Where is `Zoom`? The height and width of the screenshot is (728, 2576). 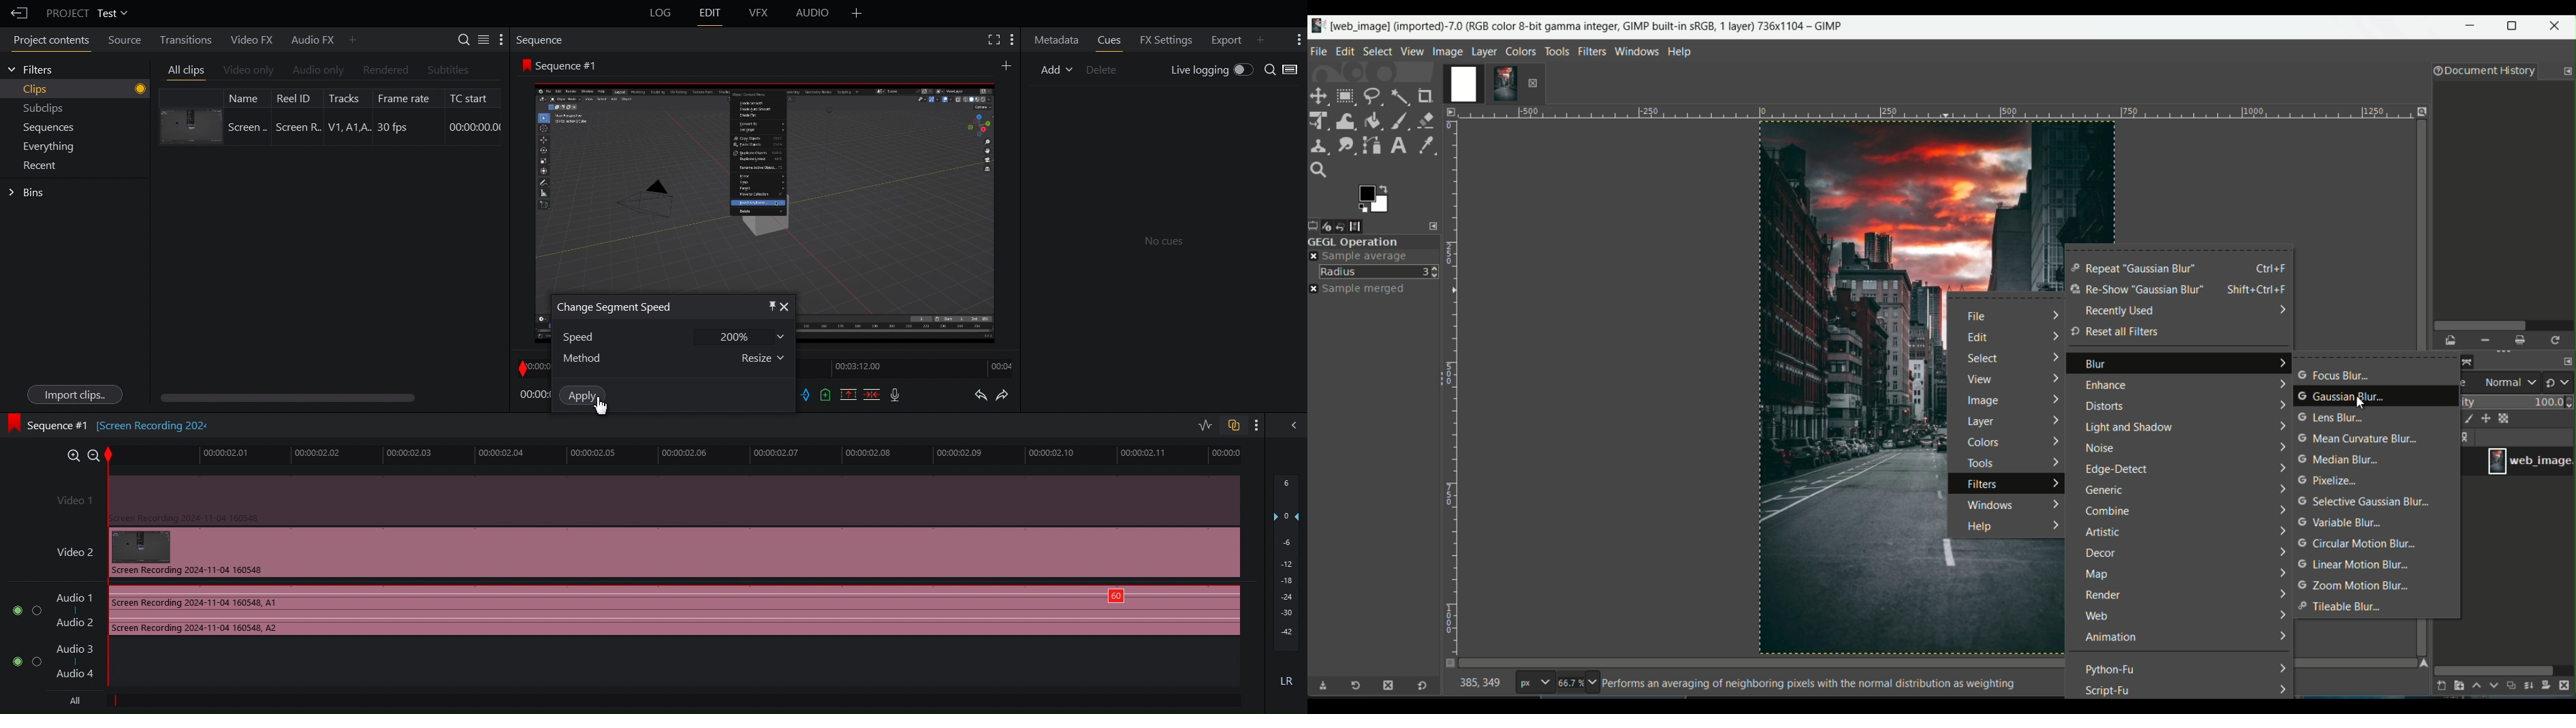
Zoom is located at coordinates (77, 453).